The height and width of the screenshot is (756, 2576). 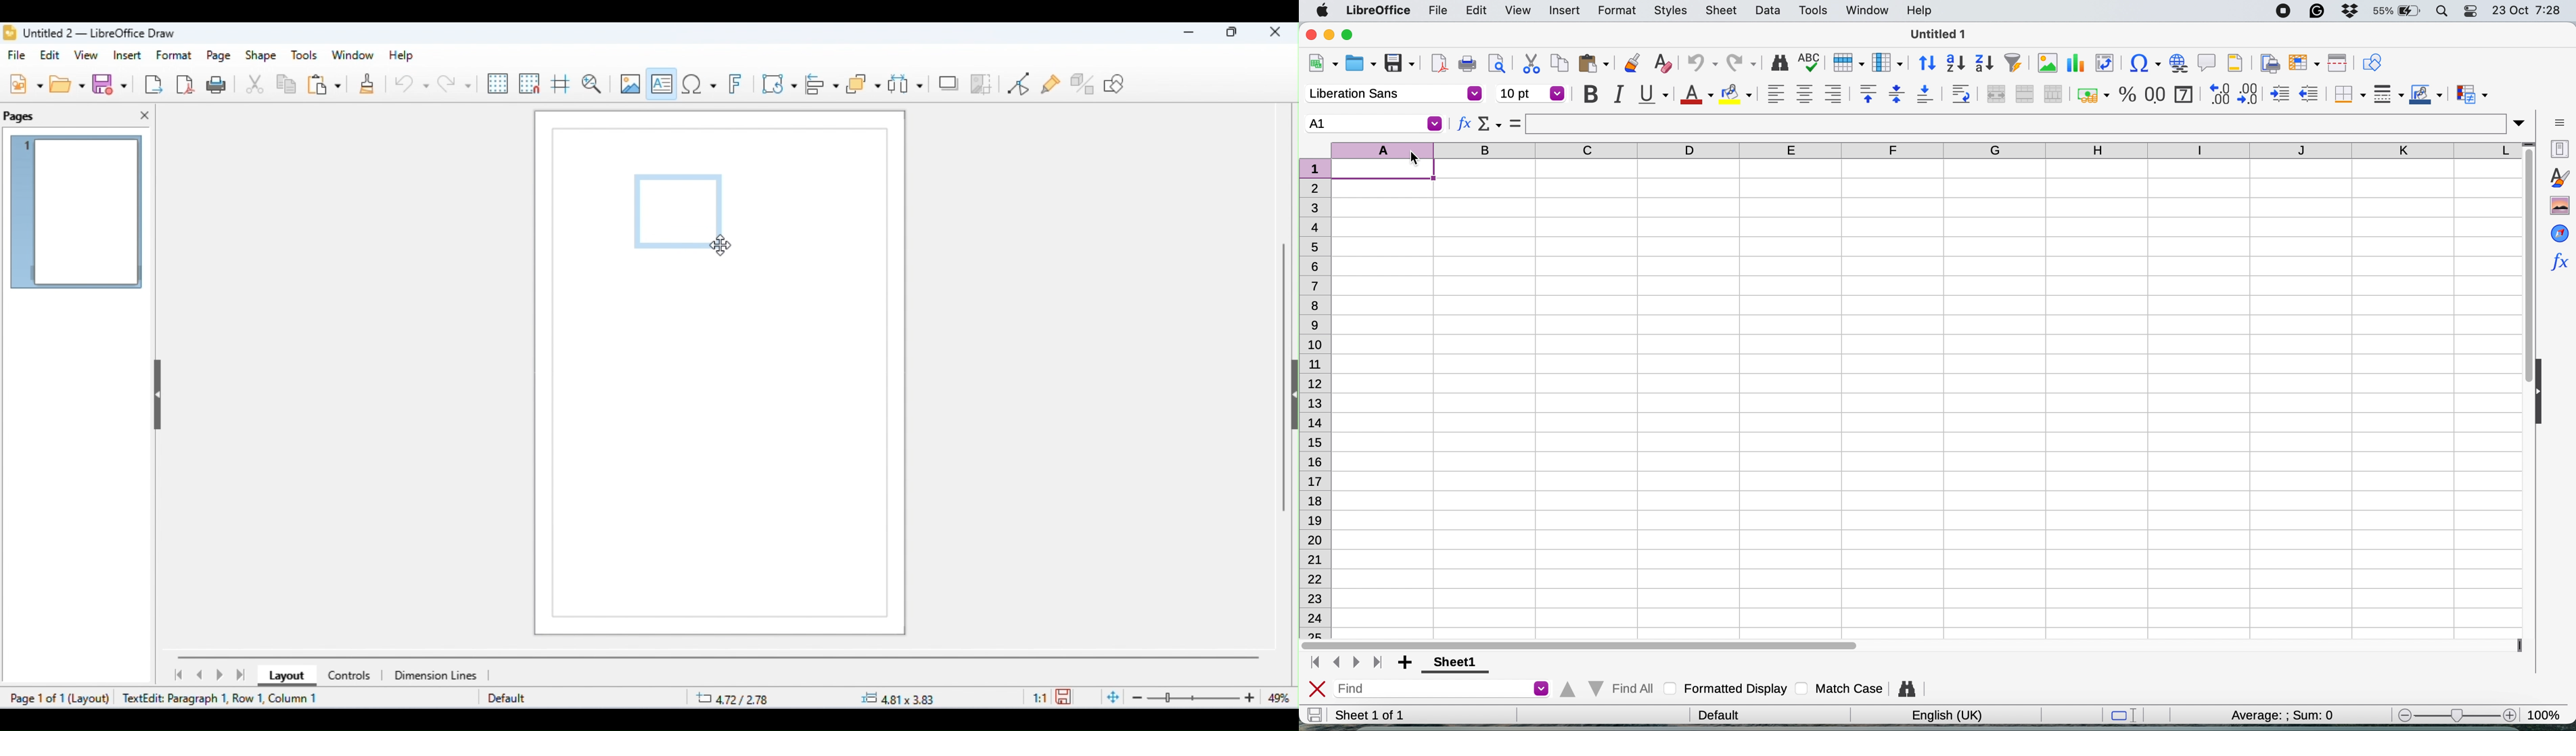 I want to click on properties, so click(x=2558, y=149).